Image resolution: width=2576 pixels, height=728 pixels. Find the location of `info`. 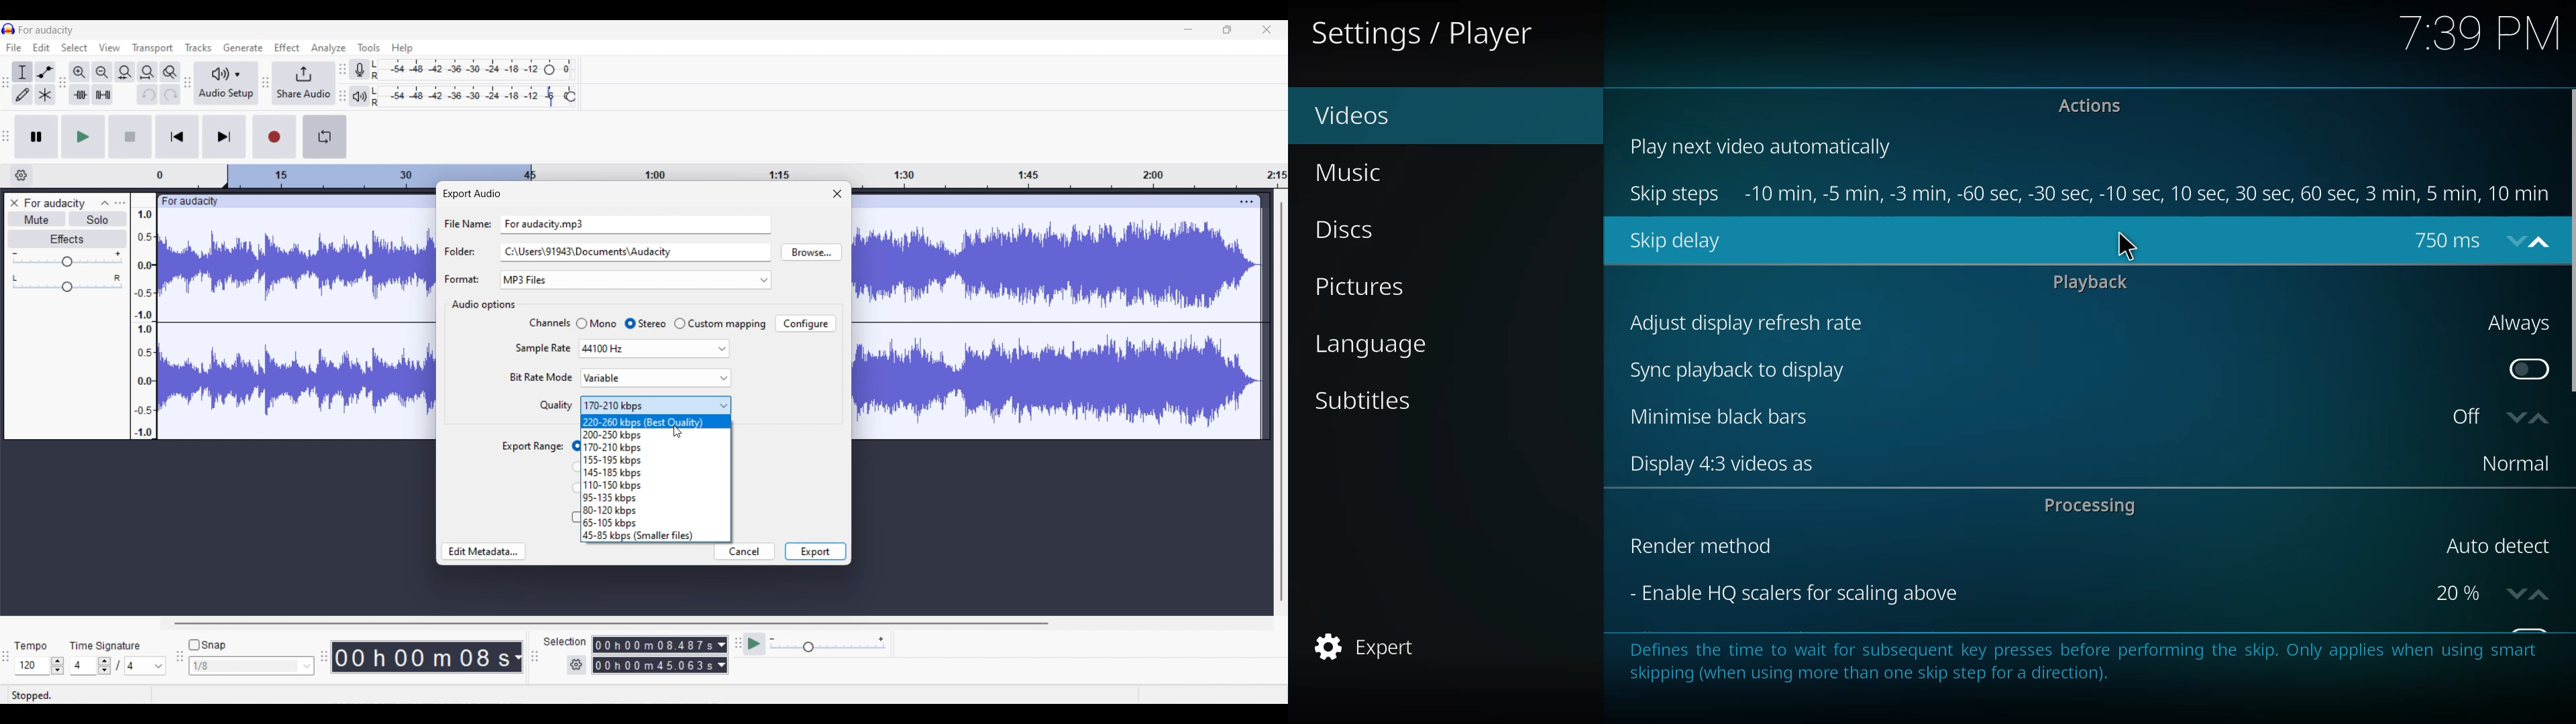

info is located at coordinates (2093, 668).